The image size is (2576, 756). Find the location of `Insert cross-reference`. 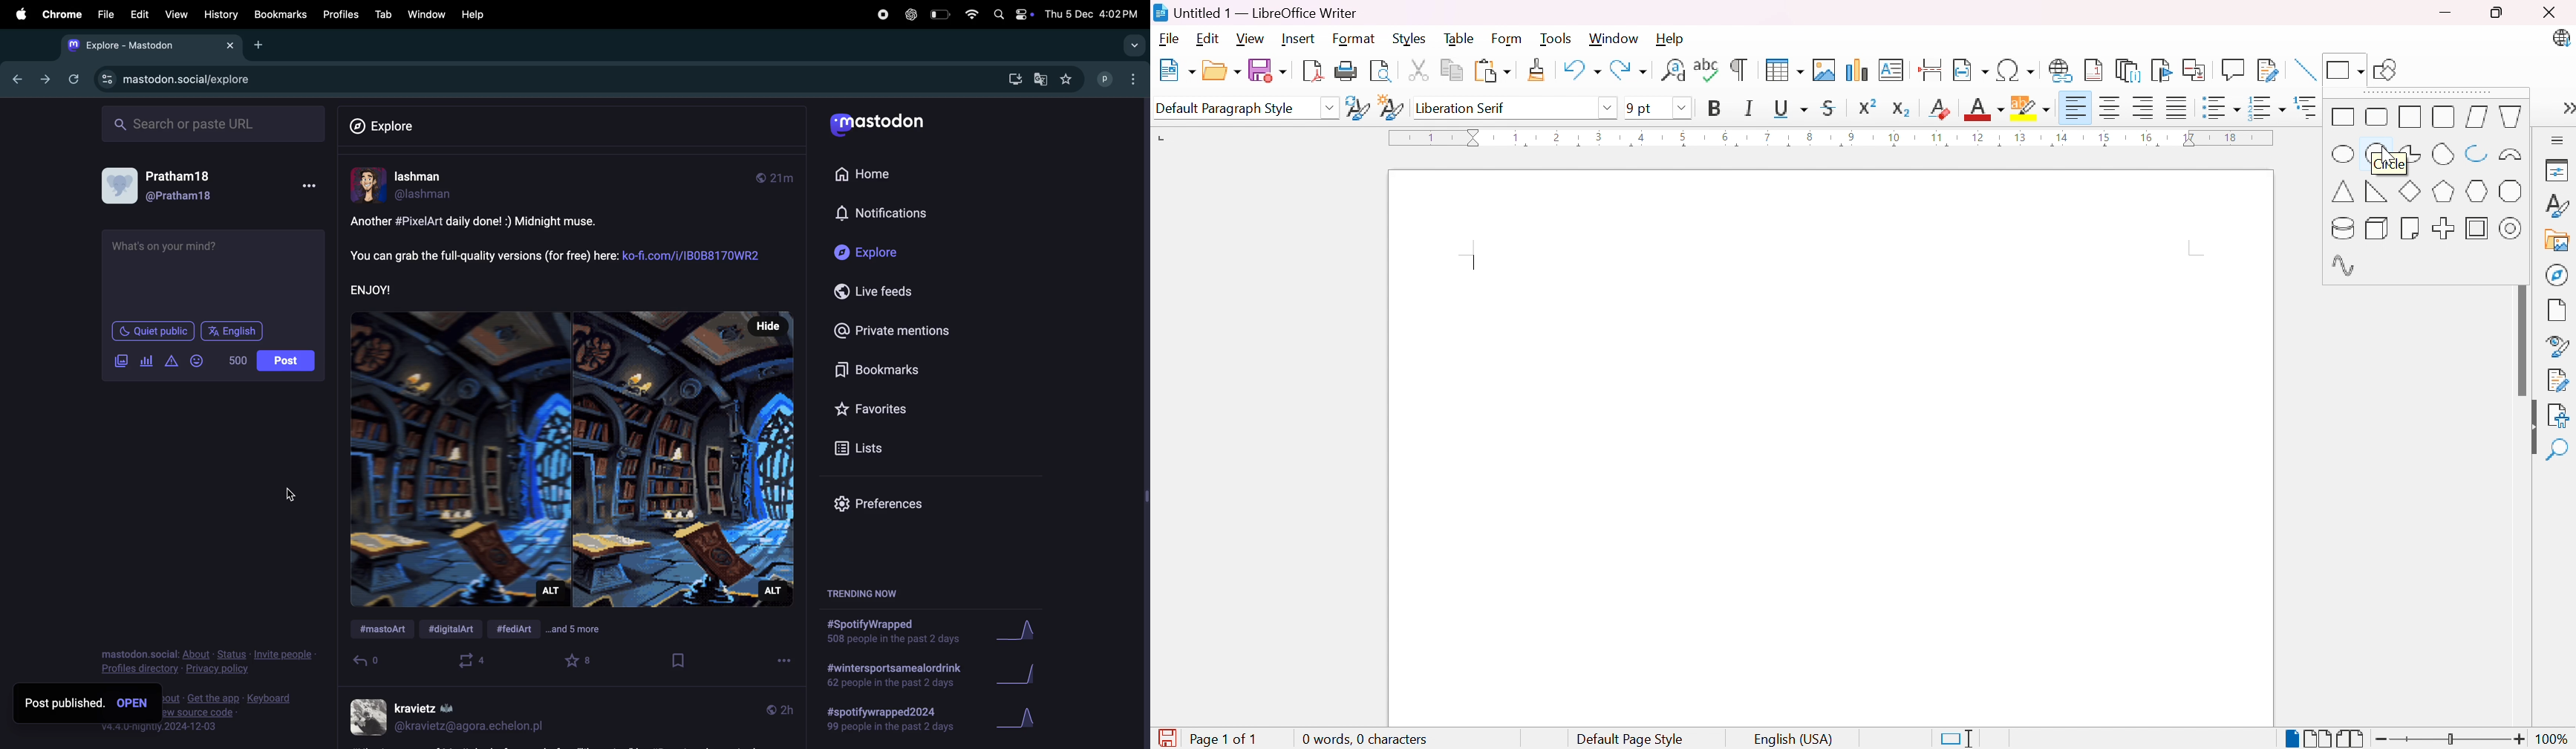

Insert cross-reference is located at coordinates (2197, 71).